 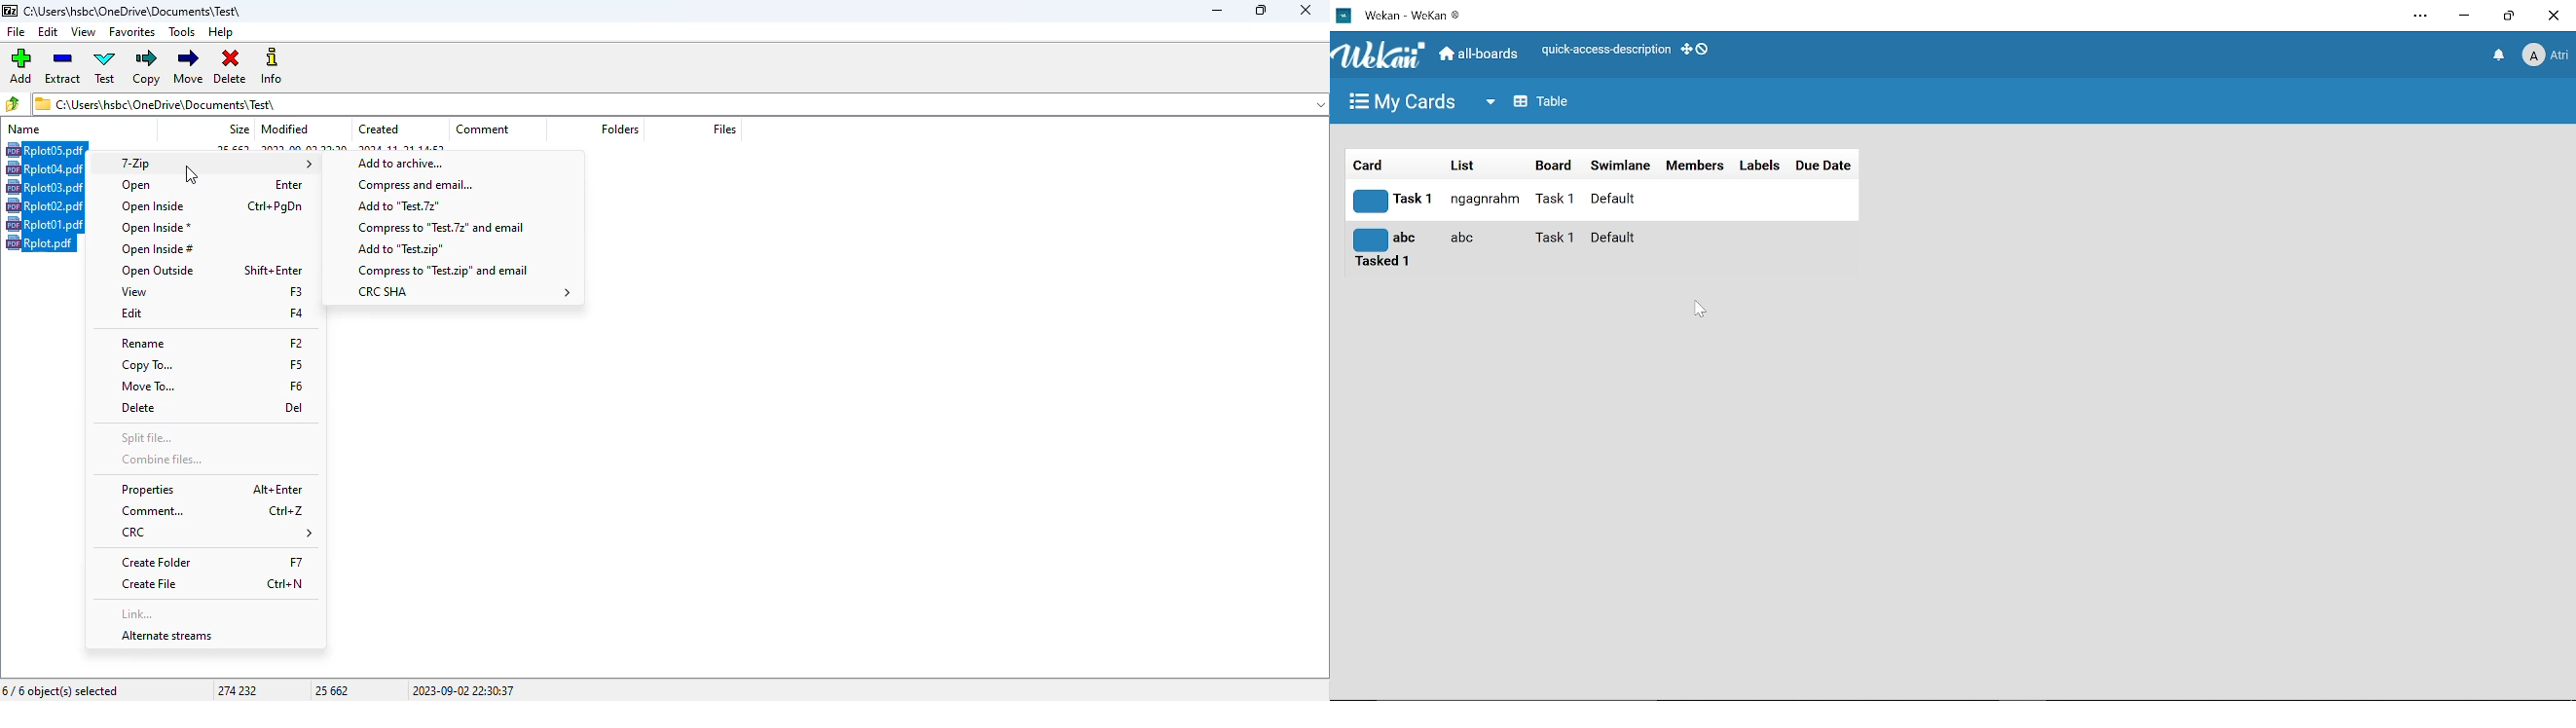 What do you see at coordinates (214, 563) in the screenshot?
I see `create folder` at bounding box center [214, 563].